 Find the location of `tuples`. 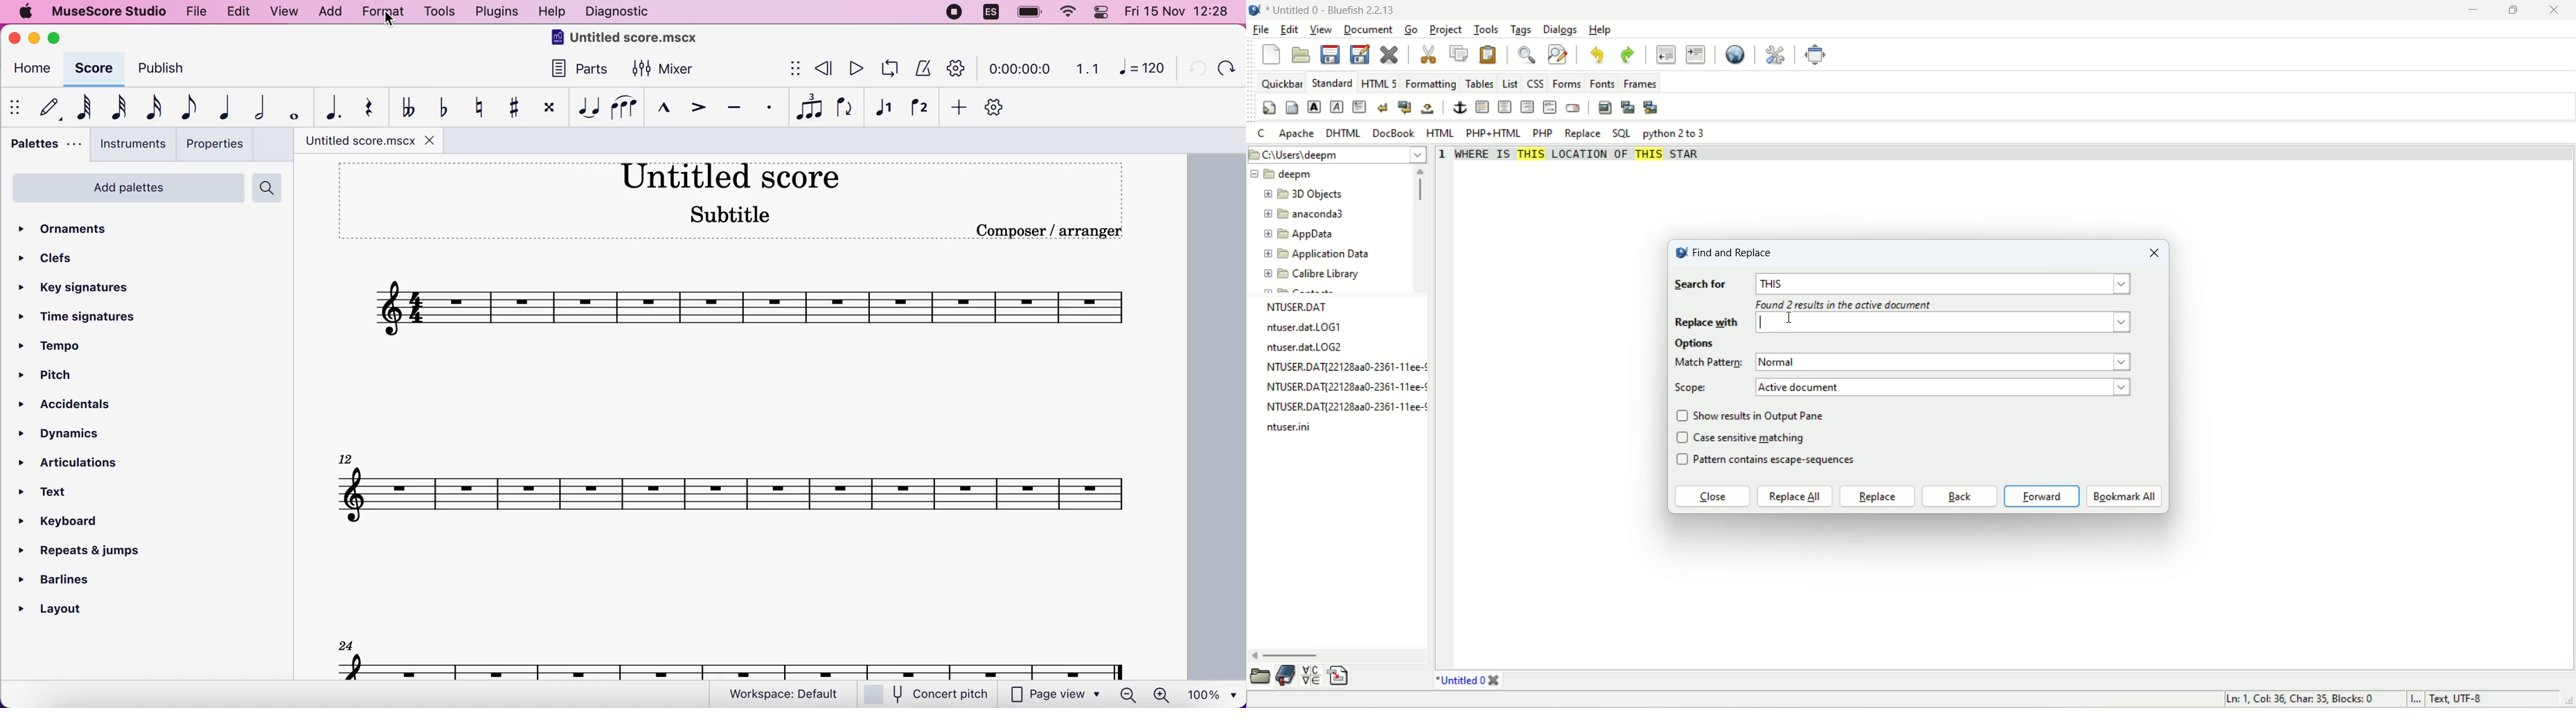

tuples is located at coordinates (810, 108).